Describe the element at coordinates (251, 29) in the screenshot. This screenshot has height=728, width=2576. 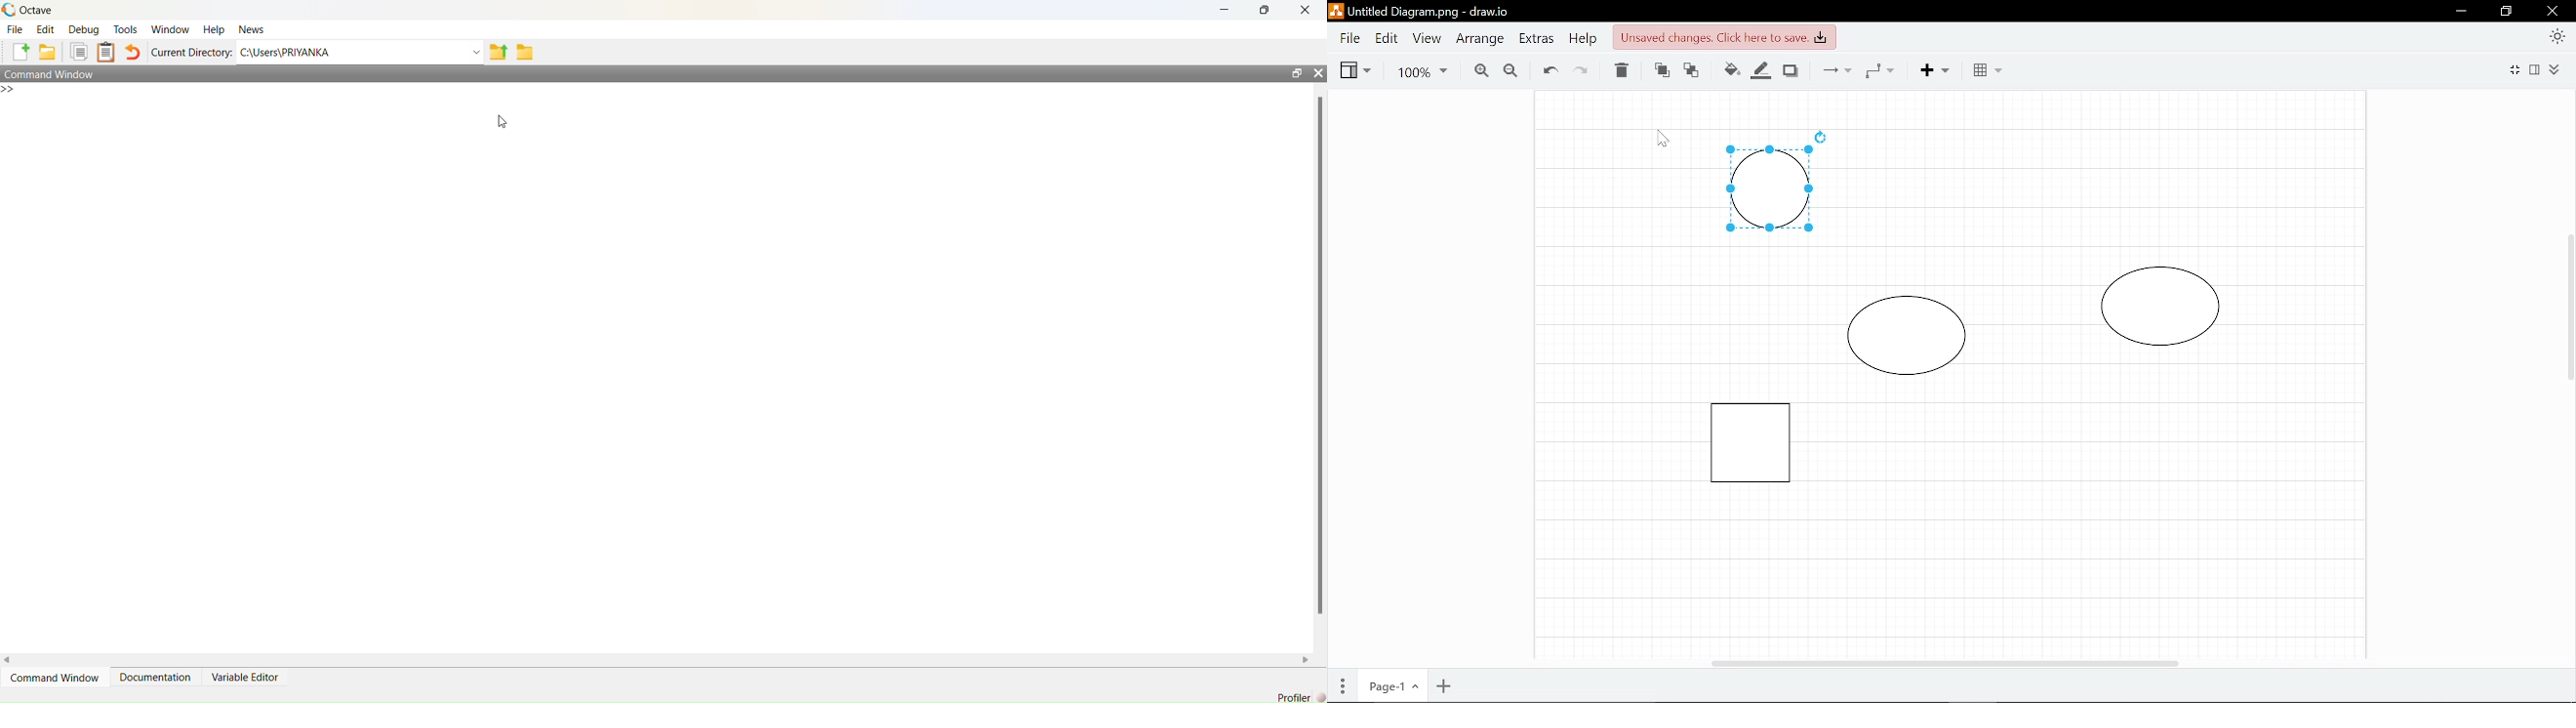
I see `News` at that location.